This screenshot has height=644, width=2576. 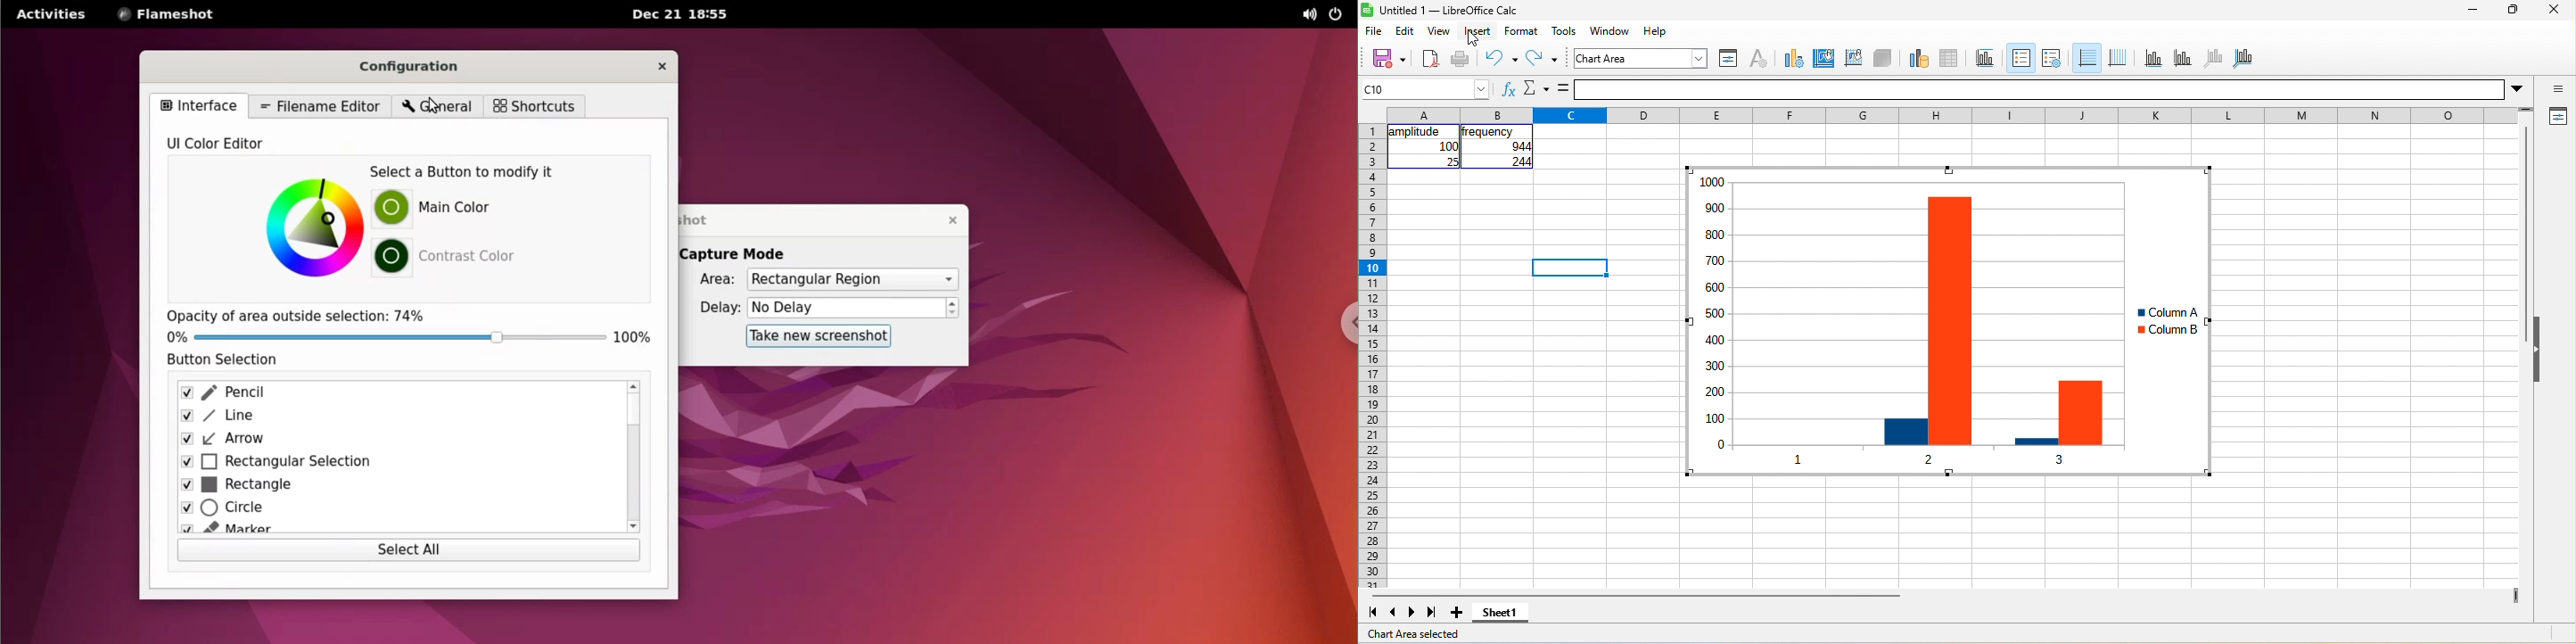 What do you see at coordinates (1448, 146) in the screenshot?
I see `100` at bounding box center [1448, 146].